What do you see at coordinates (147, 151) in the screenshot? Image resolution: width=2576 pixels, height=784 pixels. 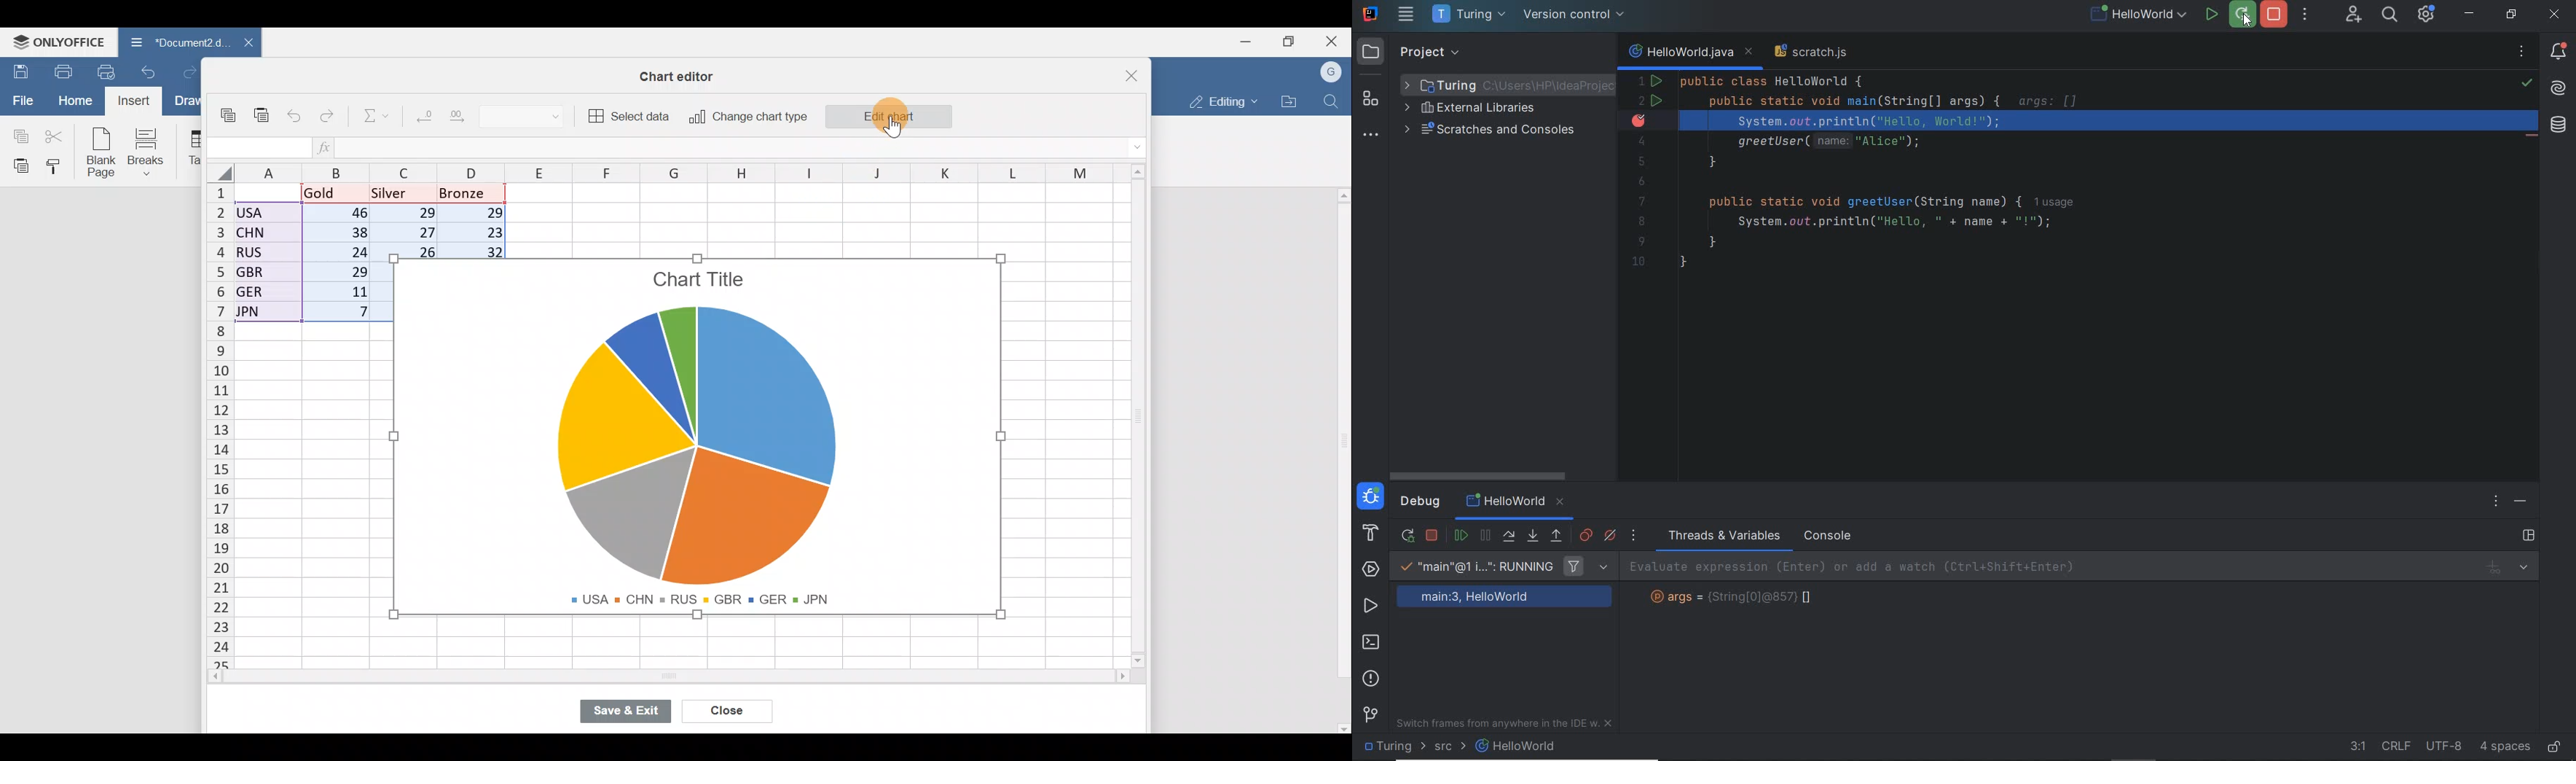 I see `Breaks` at bounding box center [147, 151].